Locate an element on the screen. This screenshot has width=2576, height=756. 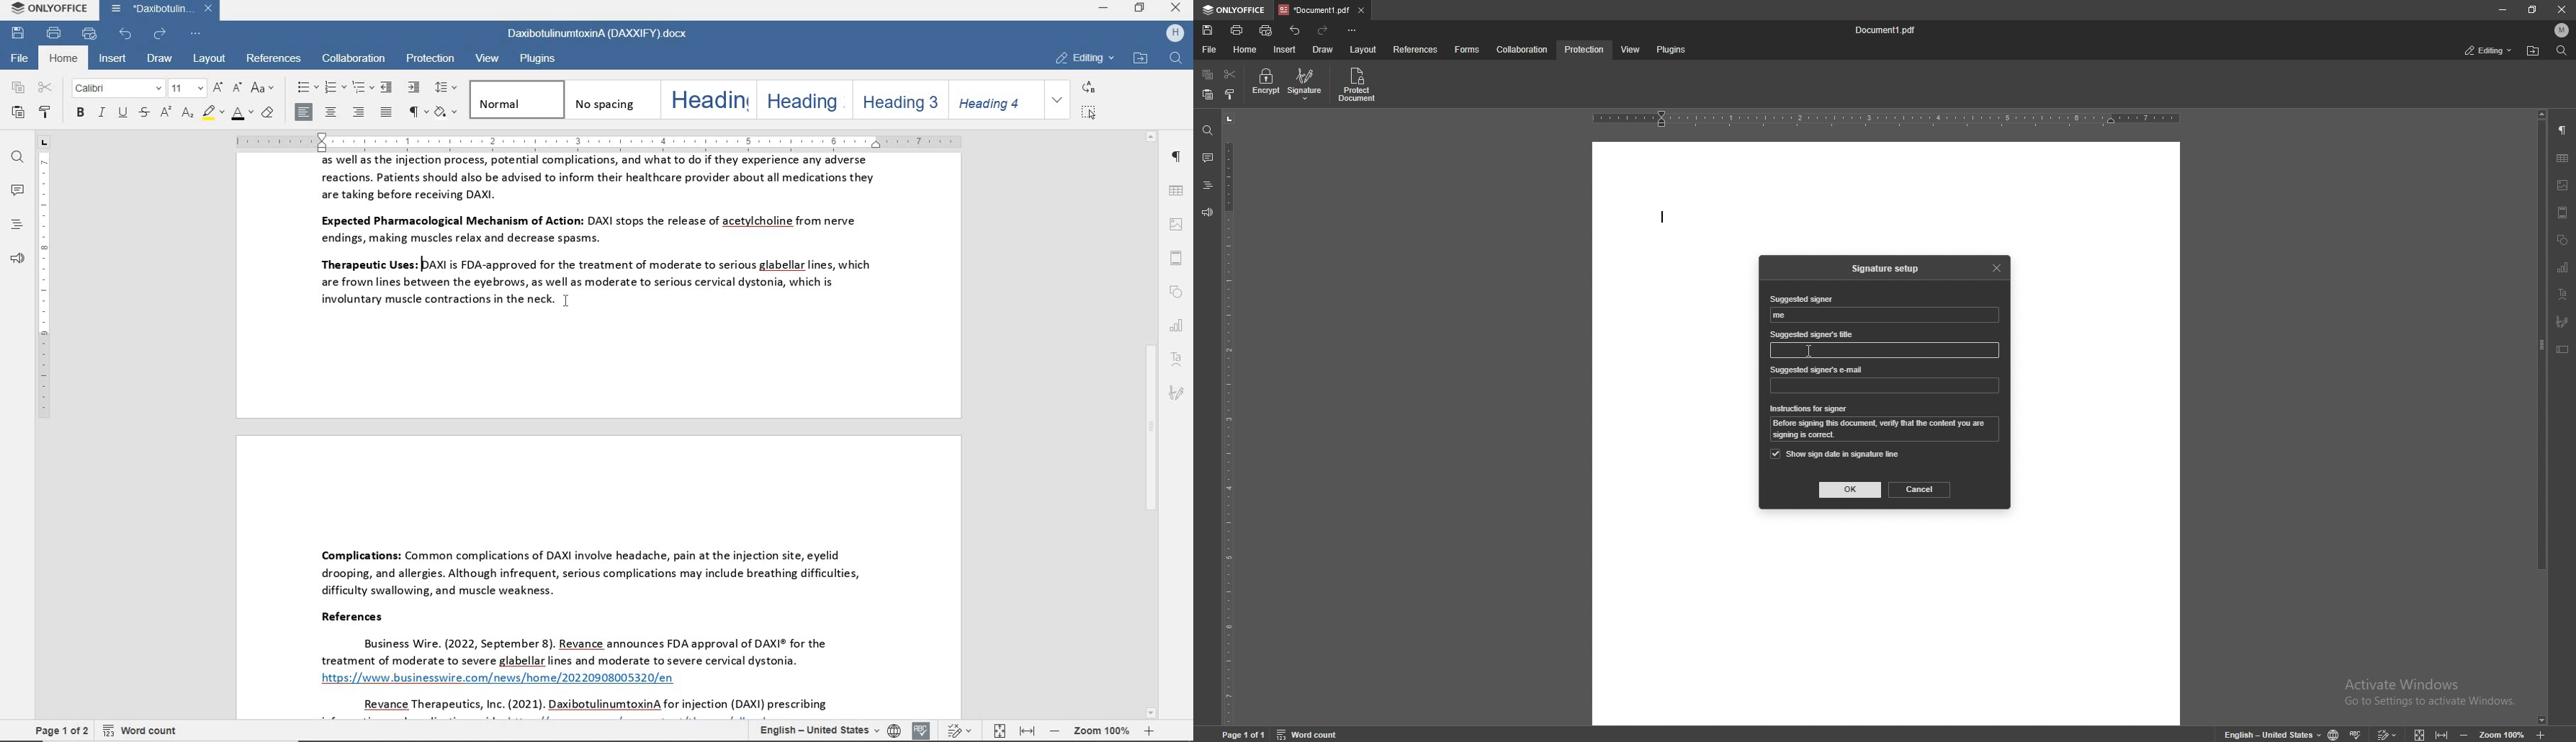
locate file is located at coordinates (2533, 52).